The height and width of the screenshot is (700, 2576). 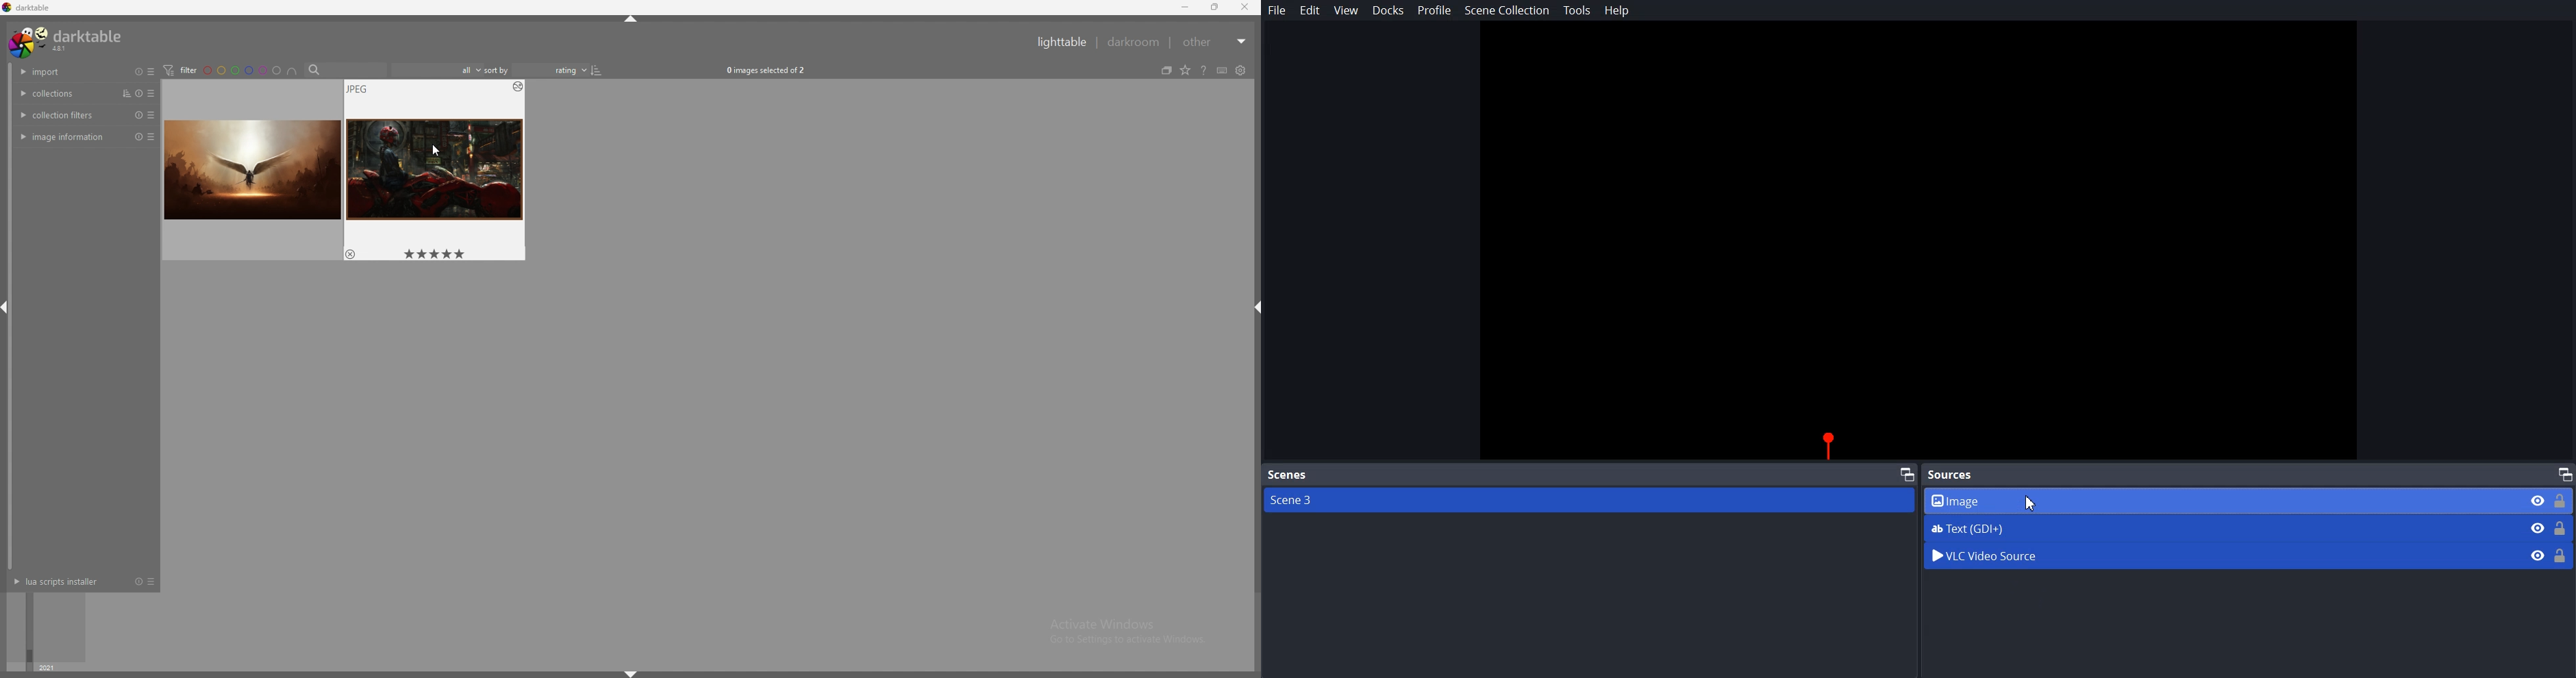 What do you see at coordinates (558, 70) in the screenshot?
I see `sort by rating` at bounding box center [558, 70].